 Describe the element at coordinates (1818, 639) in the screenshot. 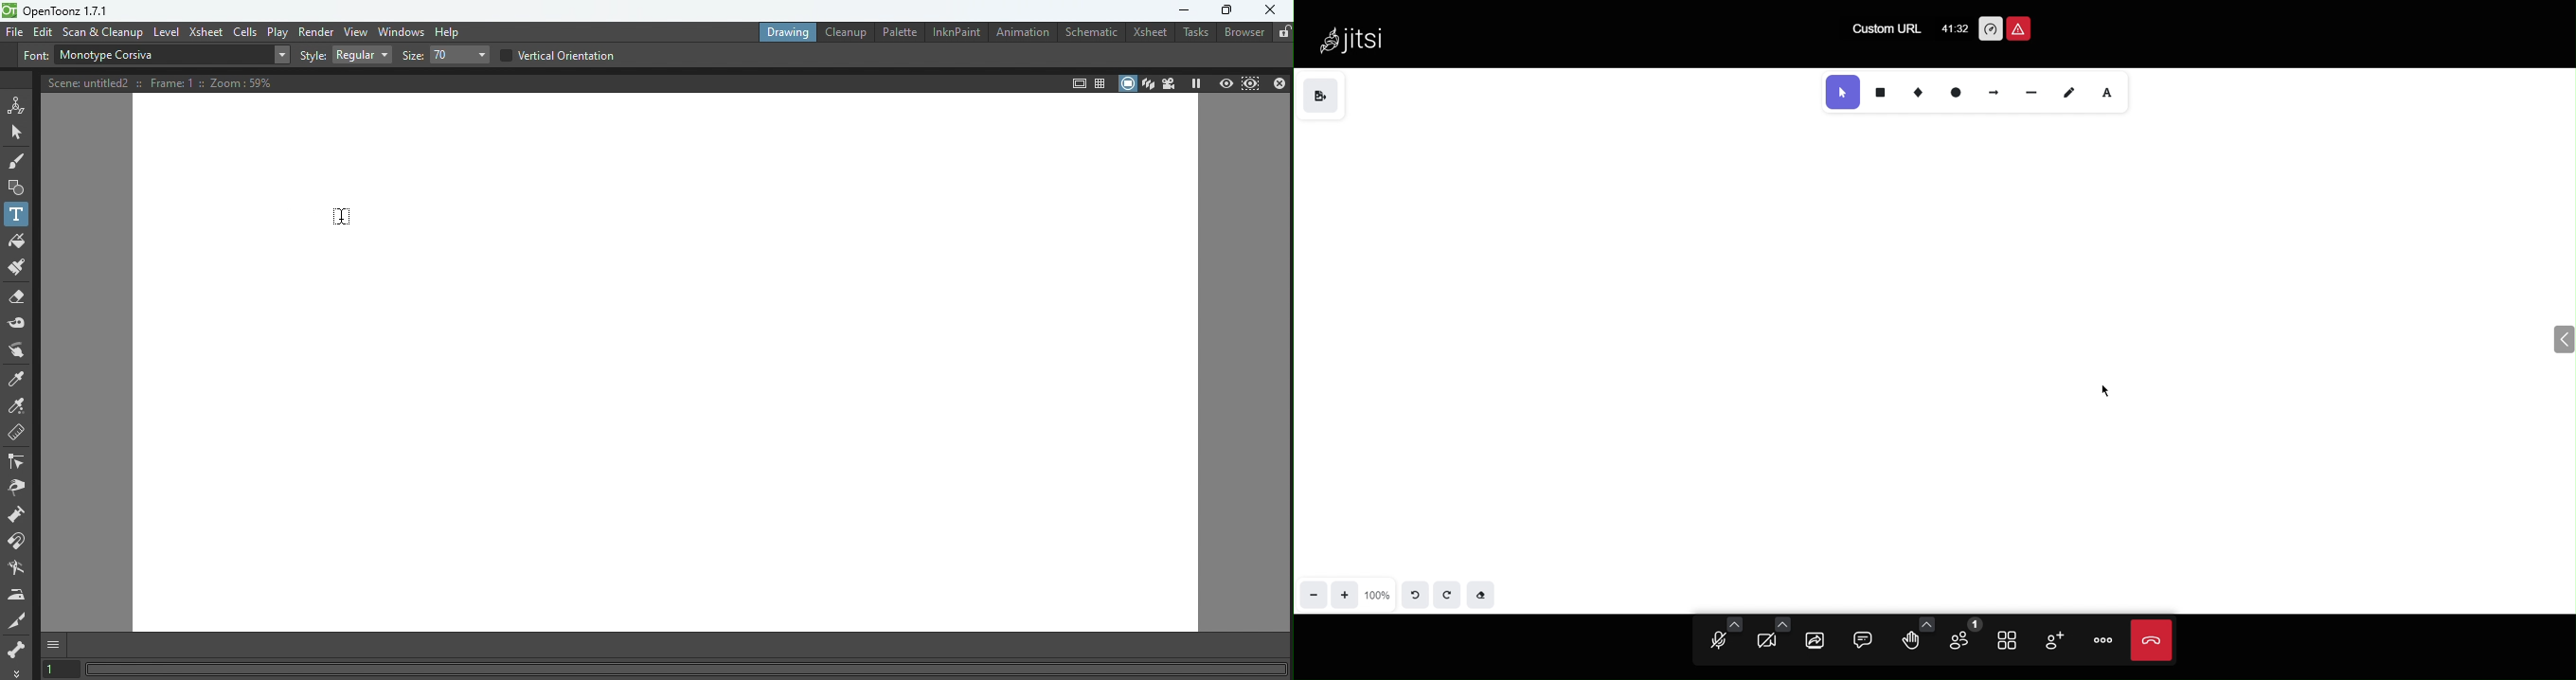

I see `Share Screen` at that location.